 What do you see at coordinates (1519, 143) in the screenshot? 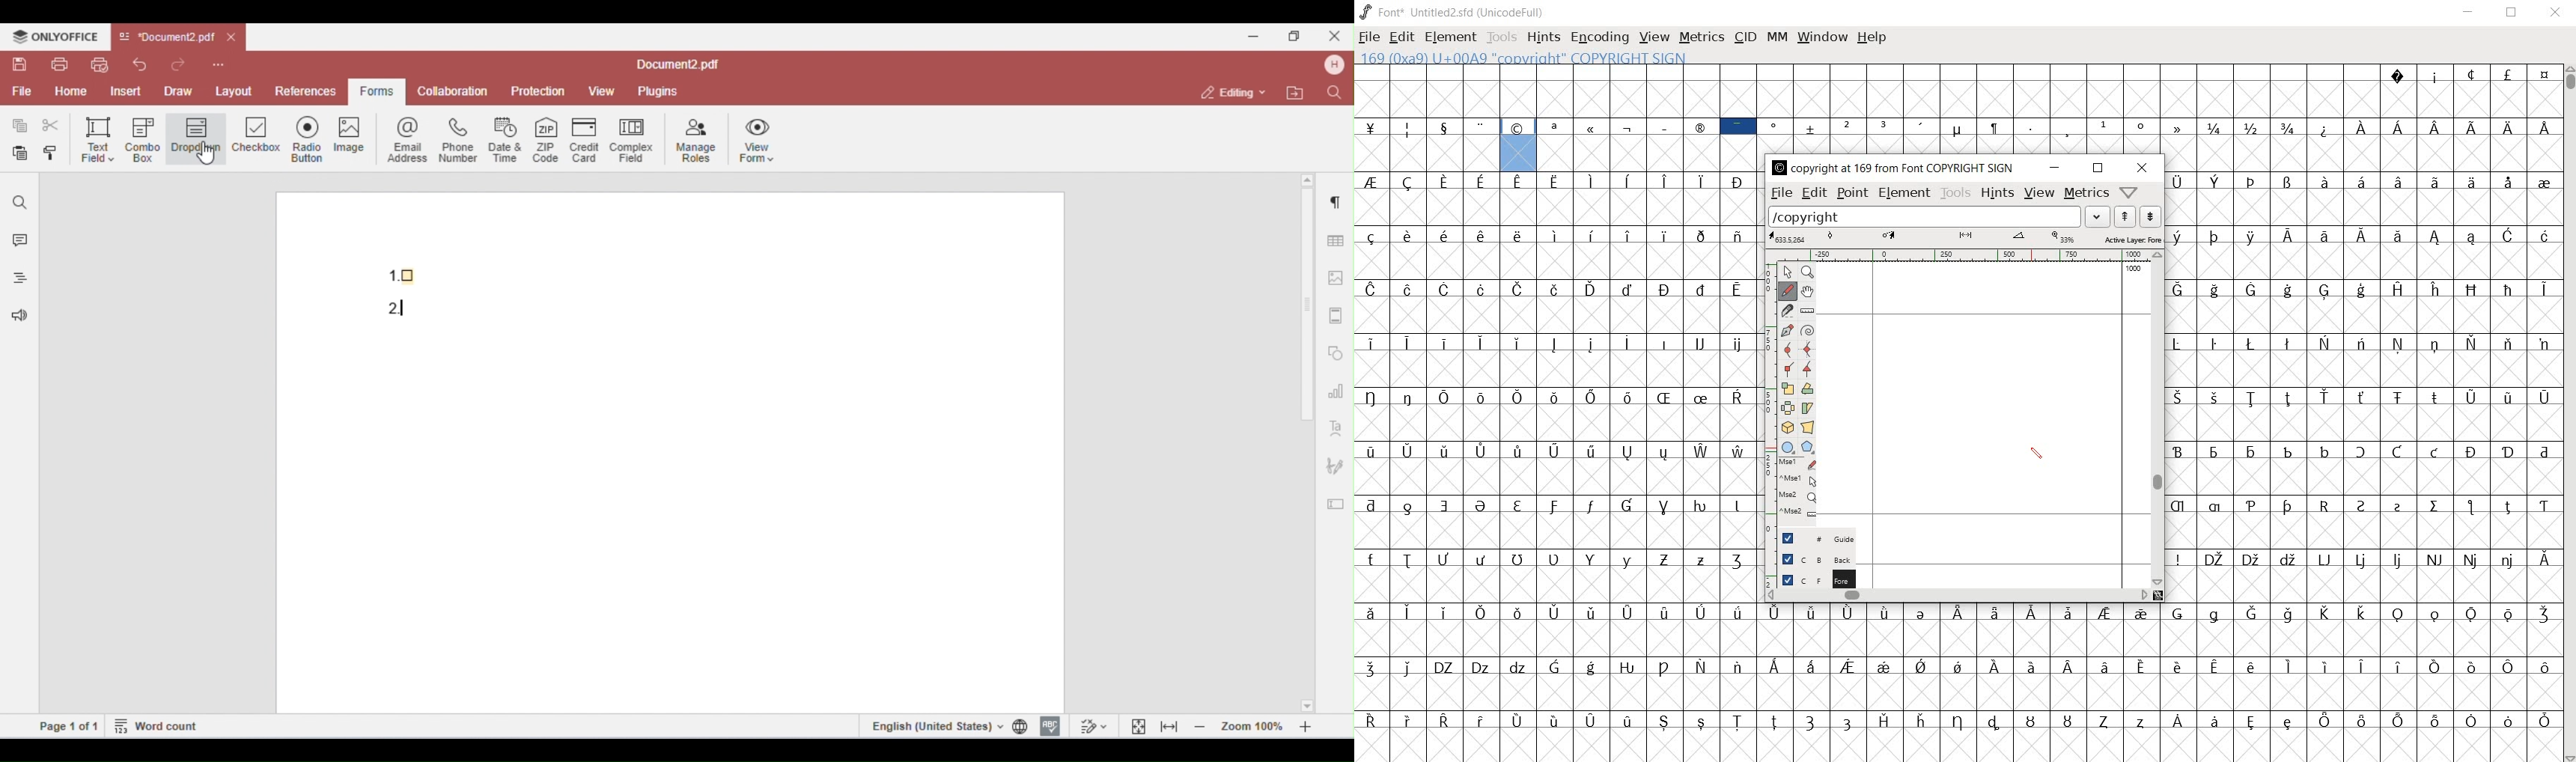
I see `169 (0x9a) U+00A9 "copyright" COPYRIGHT SIGN` at bounding box center [1519, 143].